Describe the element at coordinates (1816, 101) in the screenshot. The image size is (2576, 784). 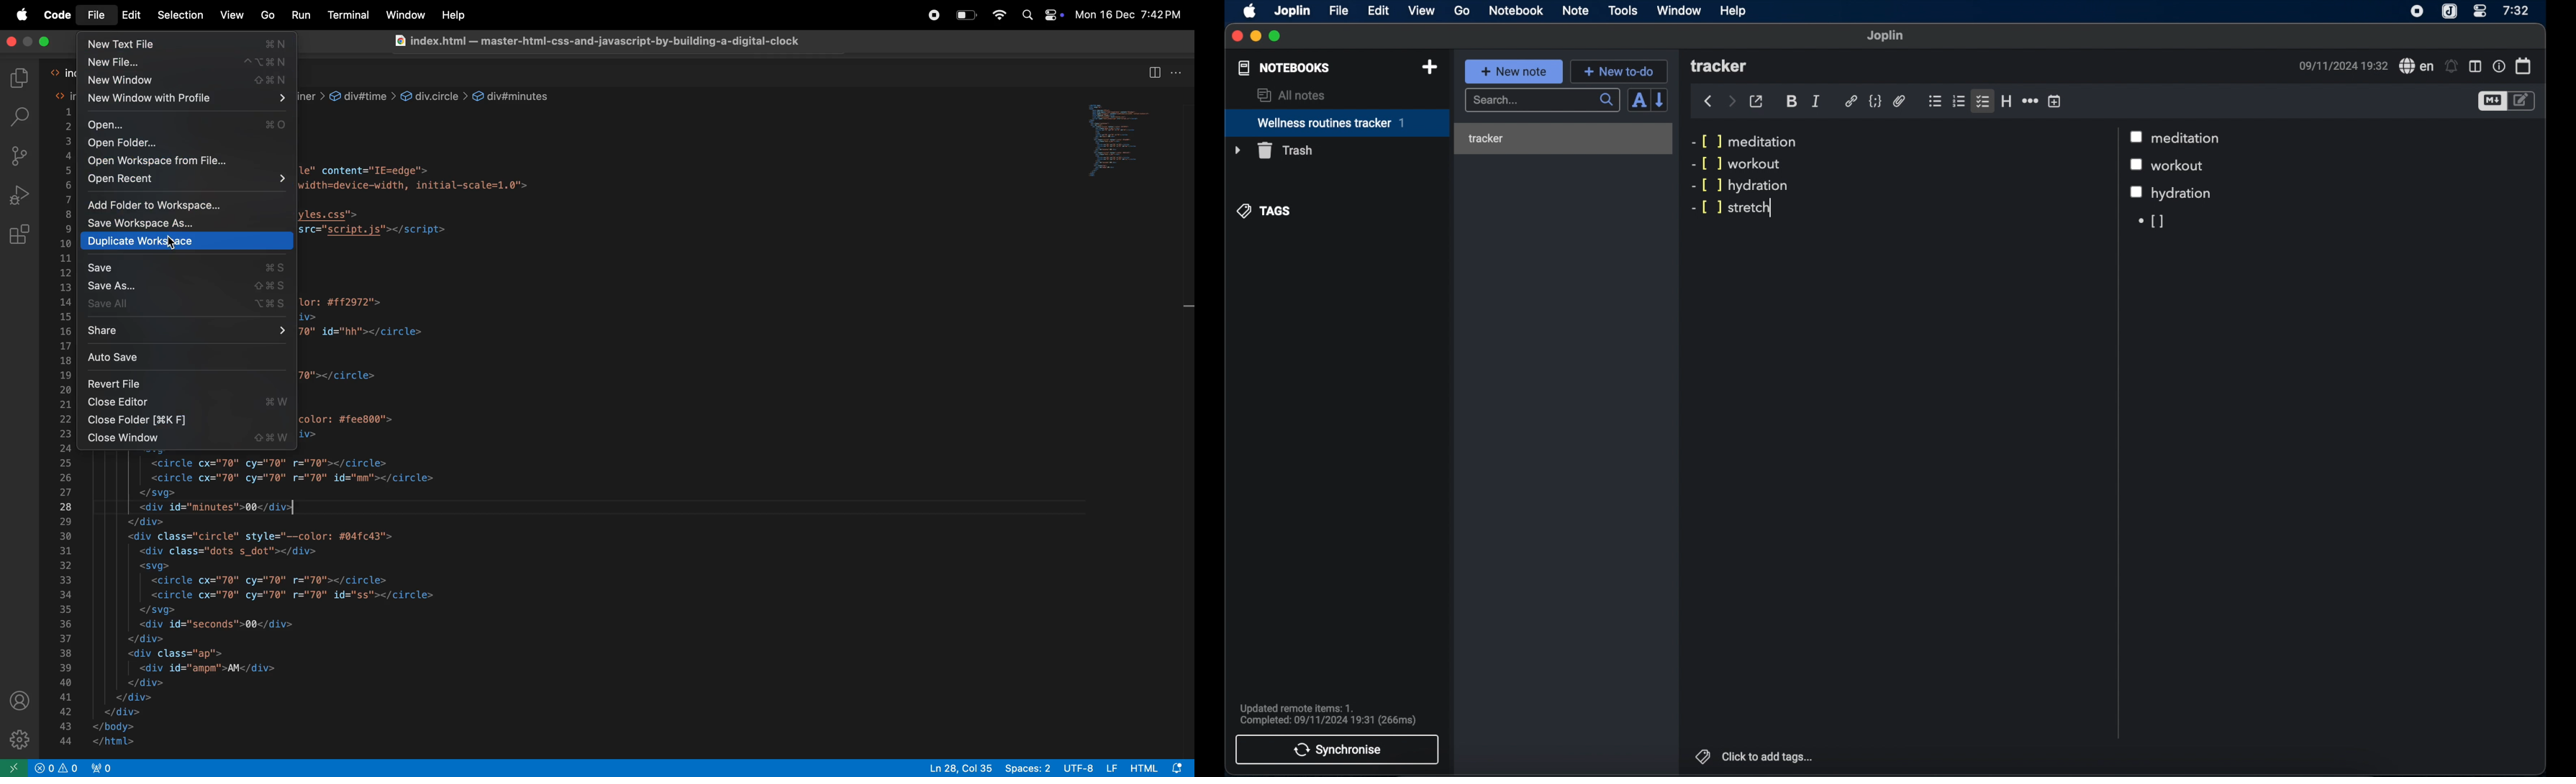
I see `italic` at that location.